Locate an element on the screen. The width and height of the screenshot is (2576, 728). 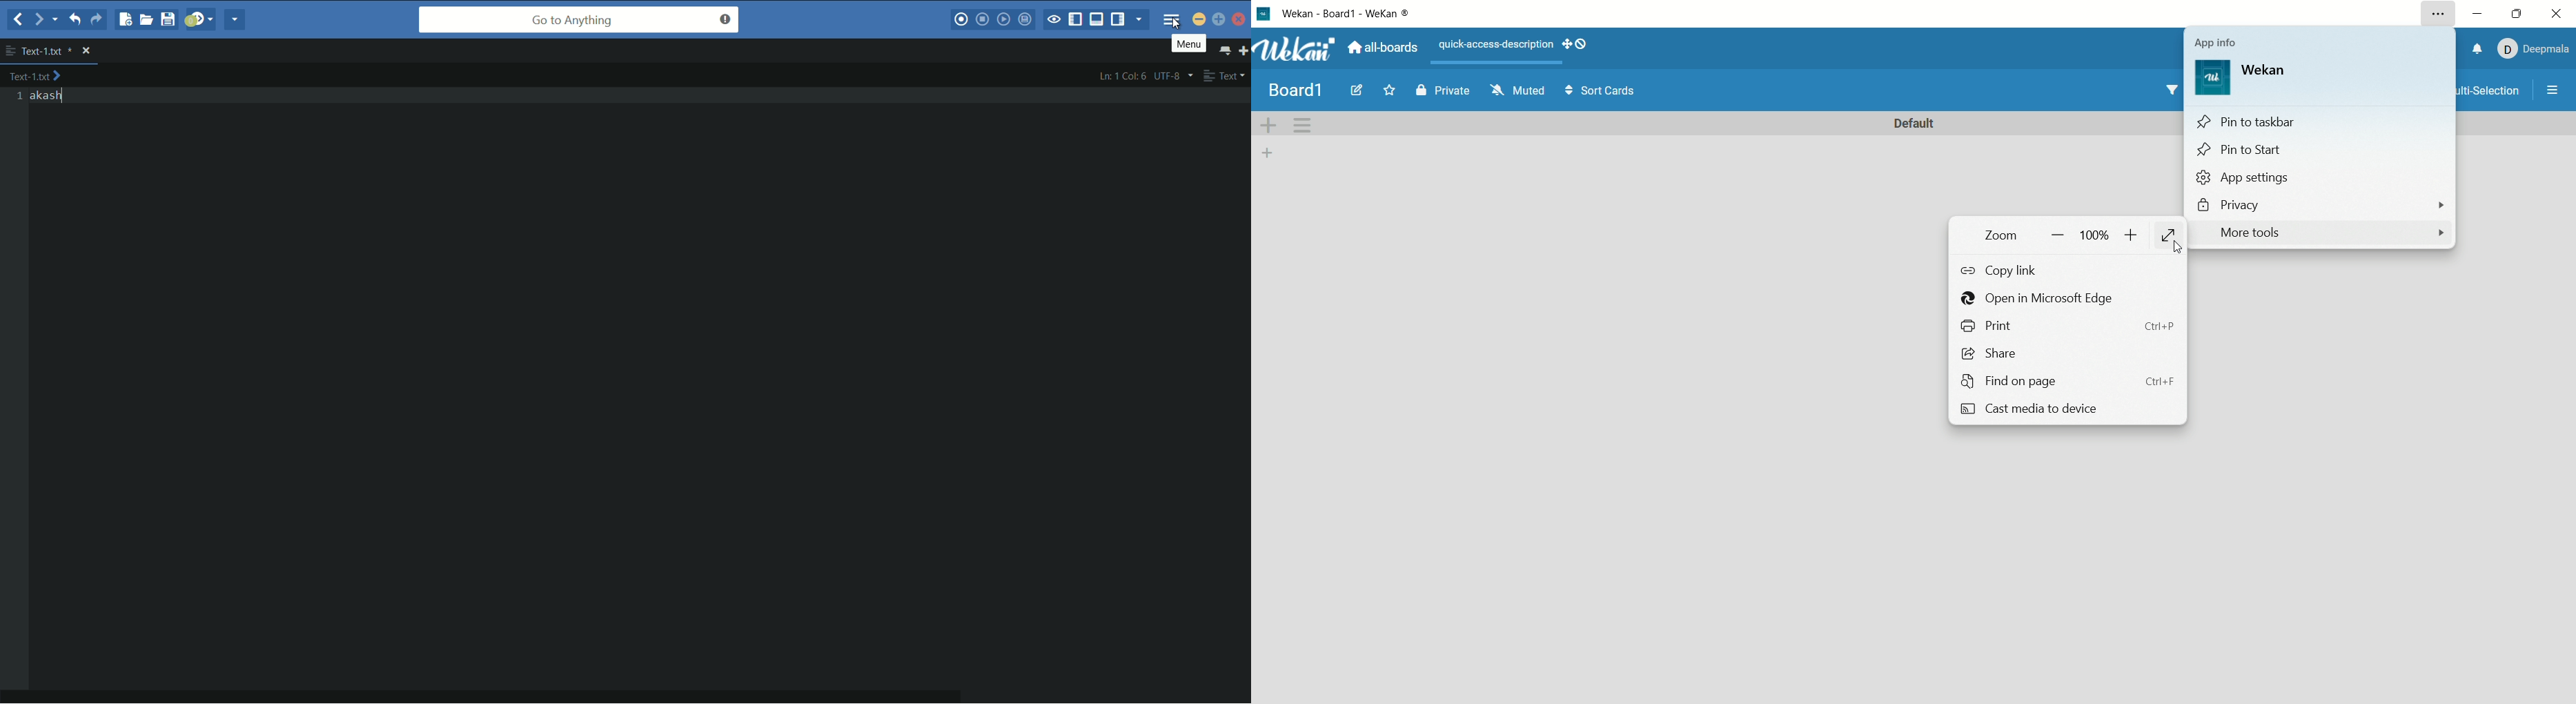
open in microsoft edge is located at coordinates (2038, 301).